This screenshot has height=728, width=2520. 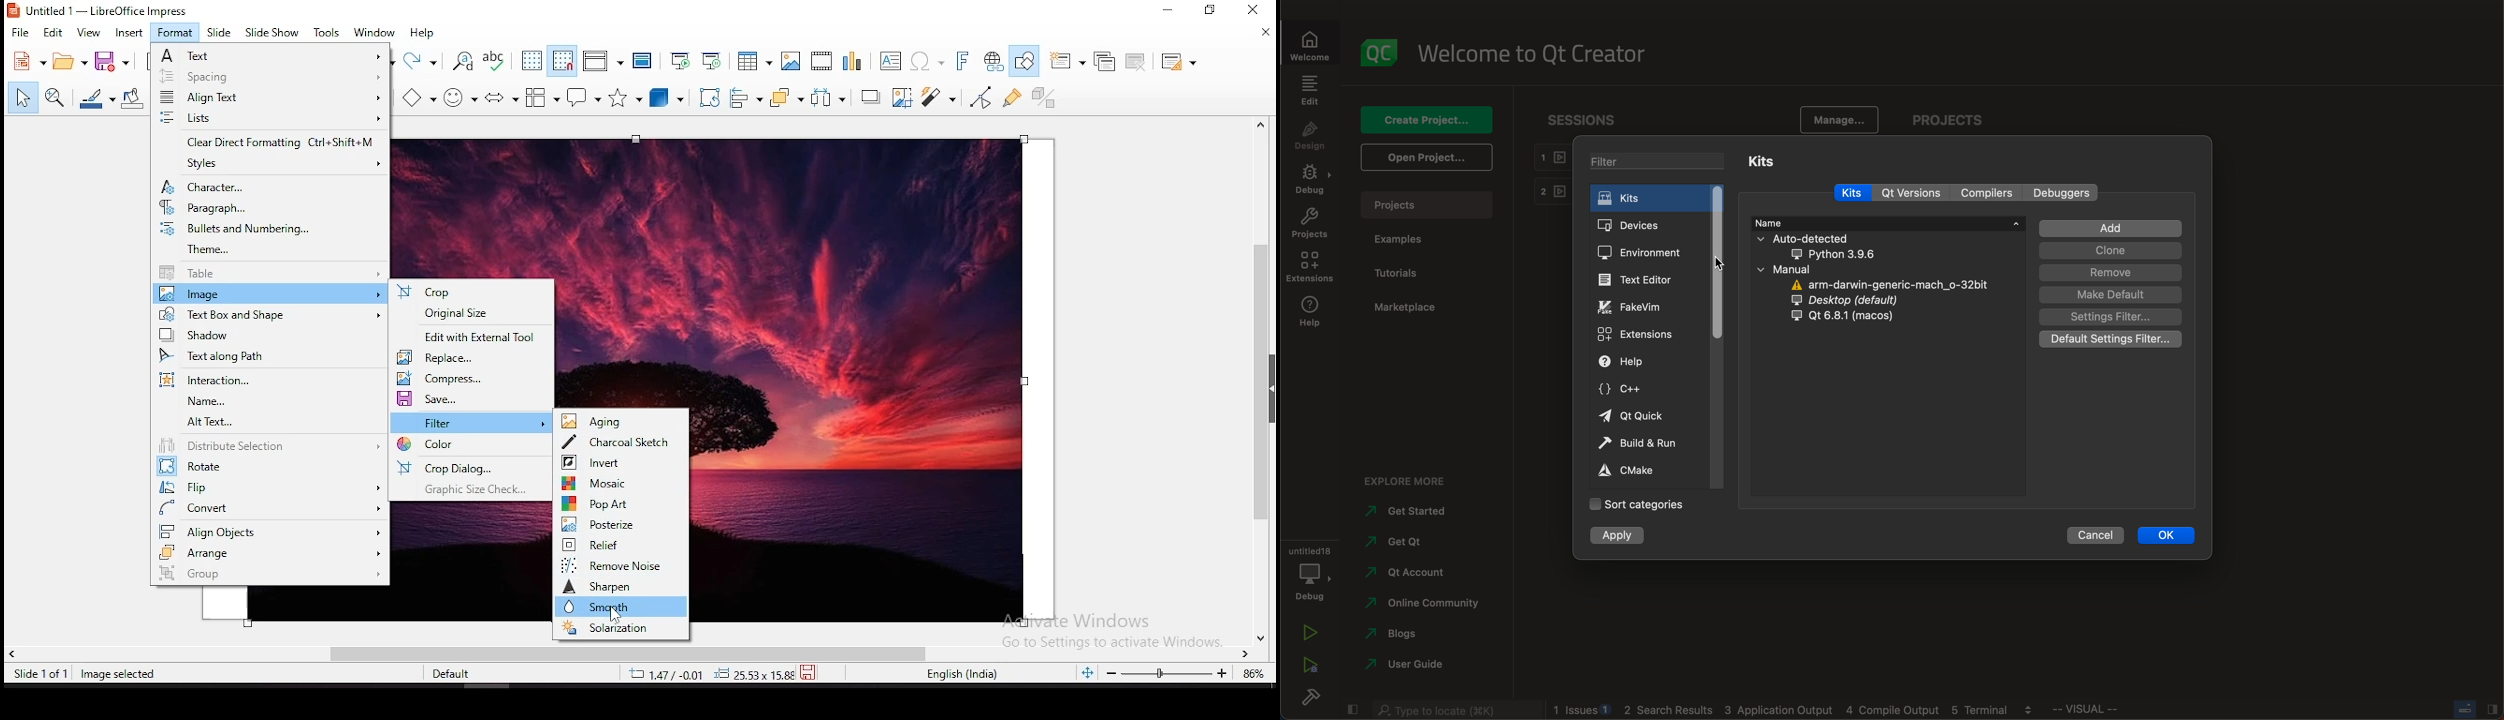 What do you see at coordinates (1310, 225) in the screenshot?
I see `projects` at bounding box center [1310, 225].